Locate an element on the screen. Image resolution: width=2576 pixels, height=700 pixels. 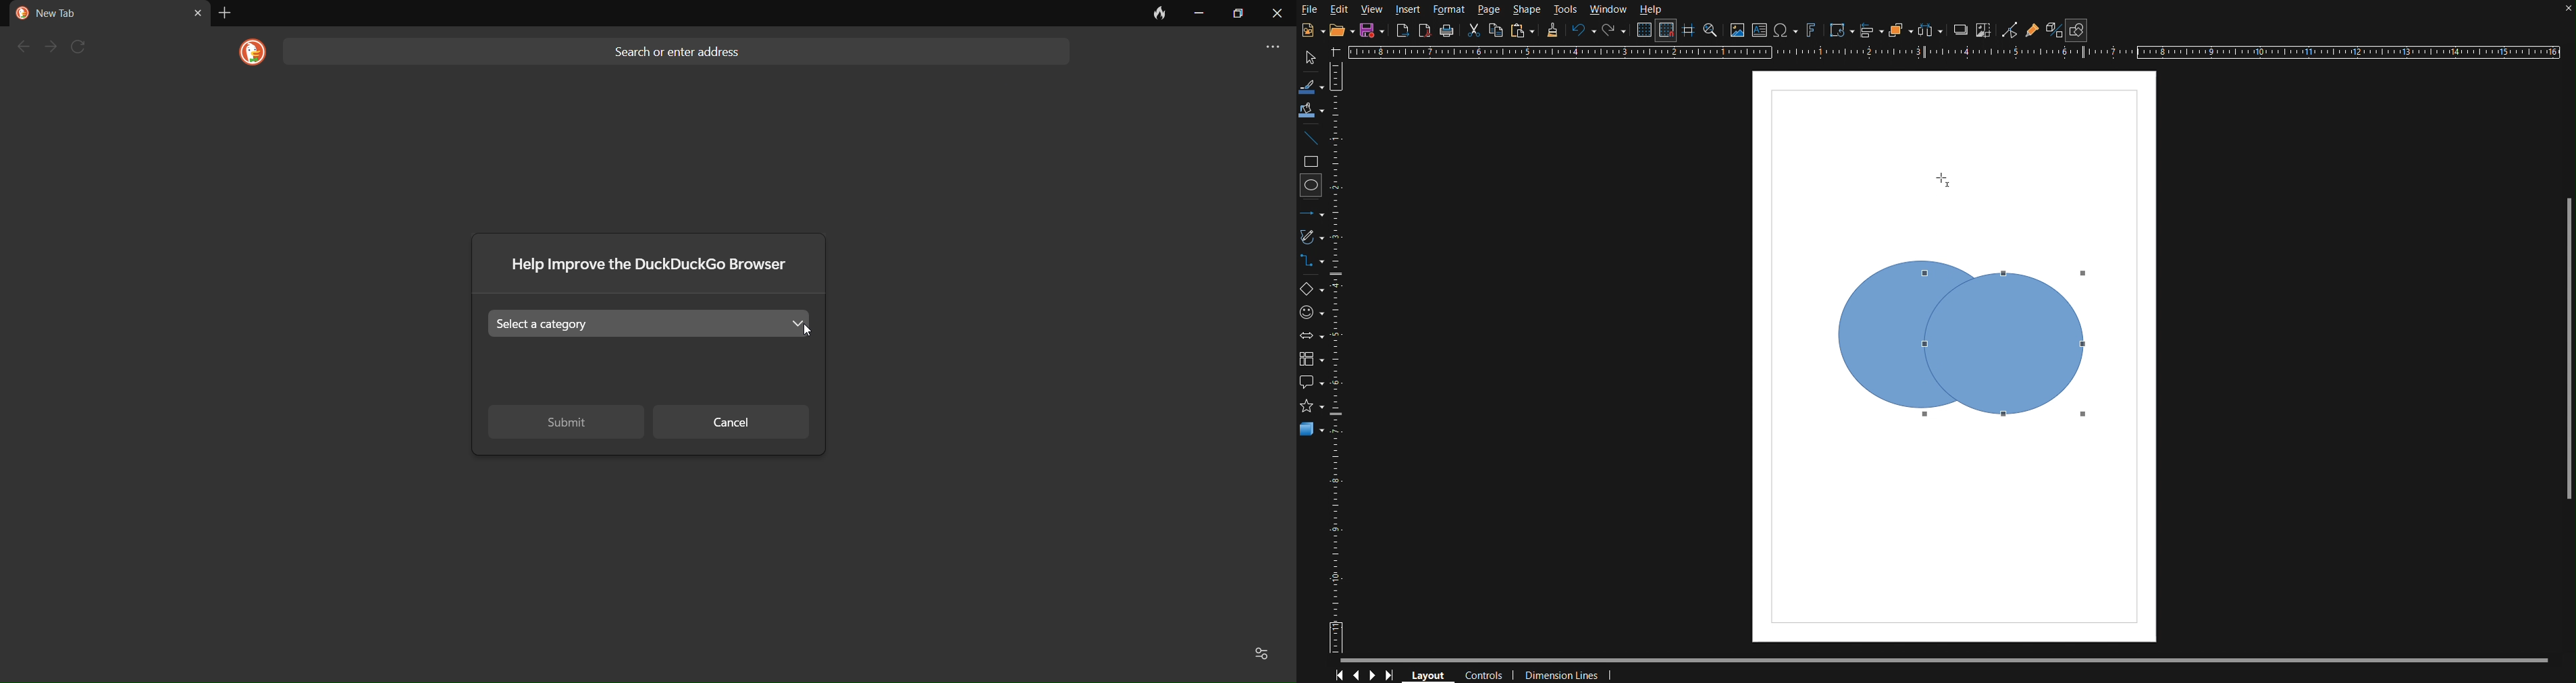
Select is located at coordinates (1312, 57).